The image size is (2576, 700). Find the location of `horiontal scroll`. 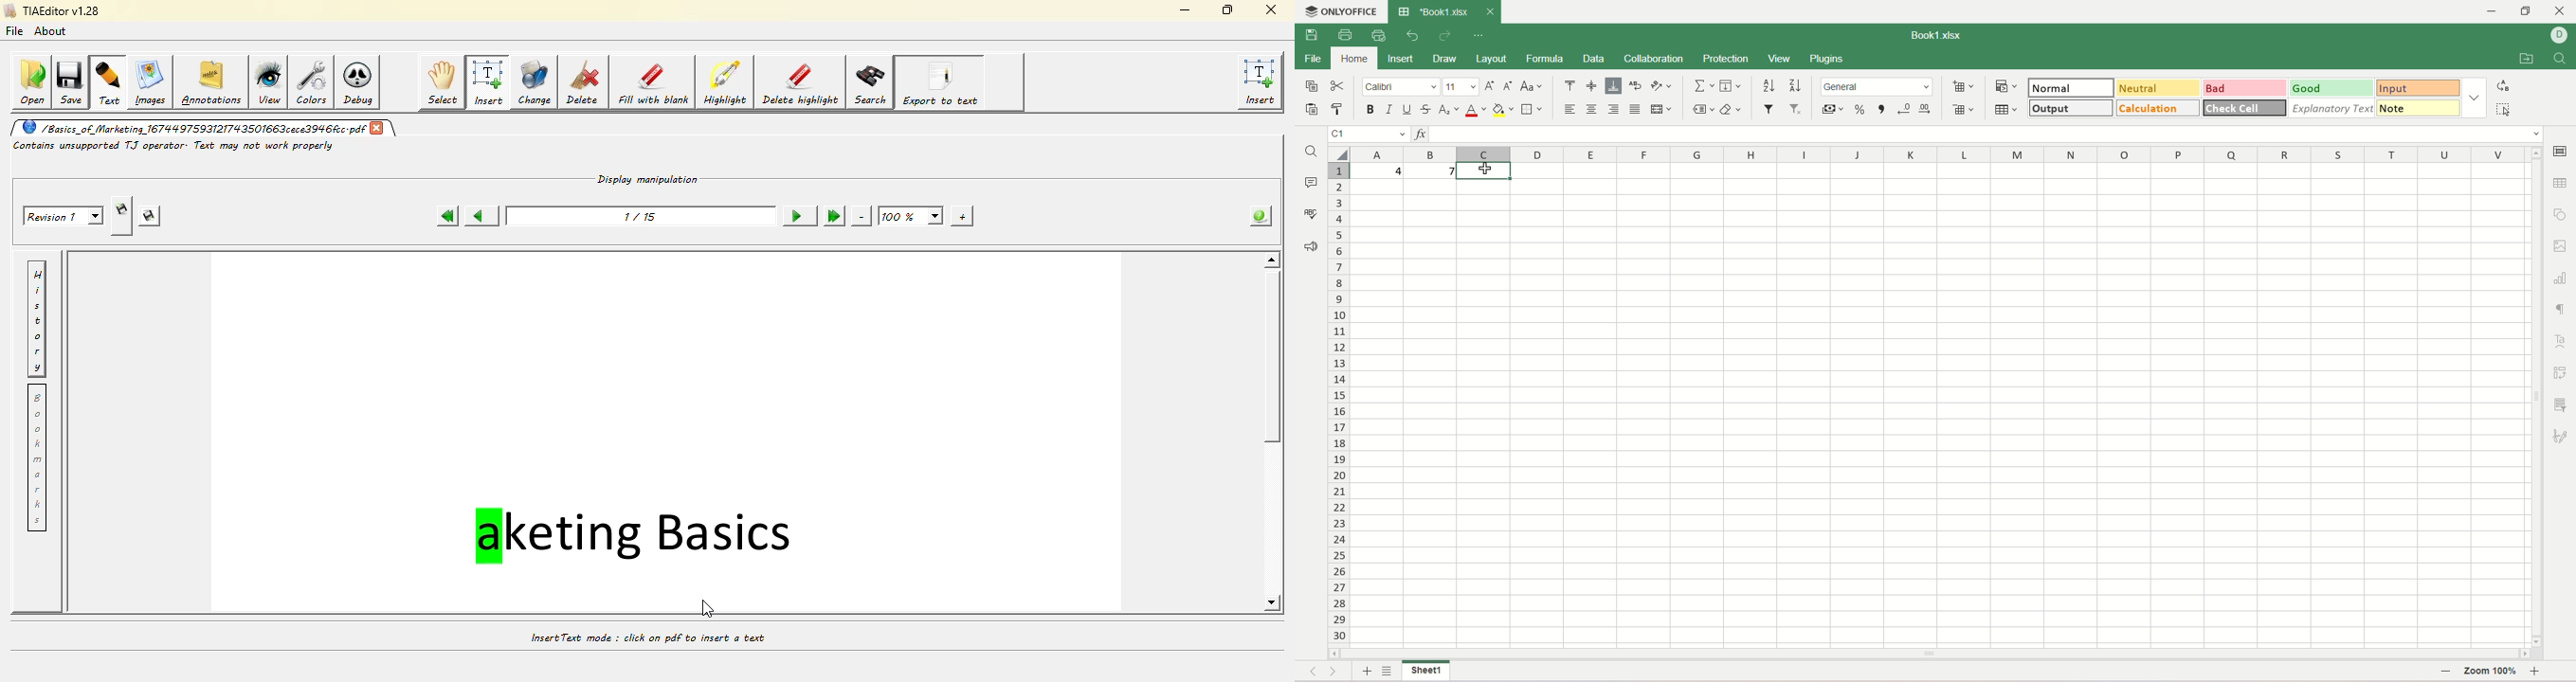

horiontal scroll is located at coordinates (1930, 655).